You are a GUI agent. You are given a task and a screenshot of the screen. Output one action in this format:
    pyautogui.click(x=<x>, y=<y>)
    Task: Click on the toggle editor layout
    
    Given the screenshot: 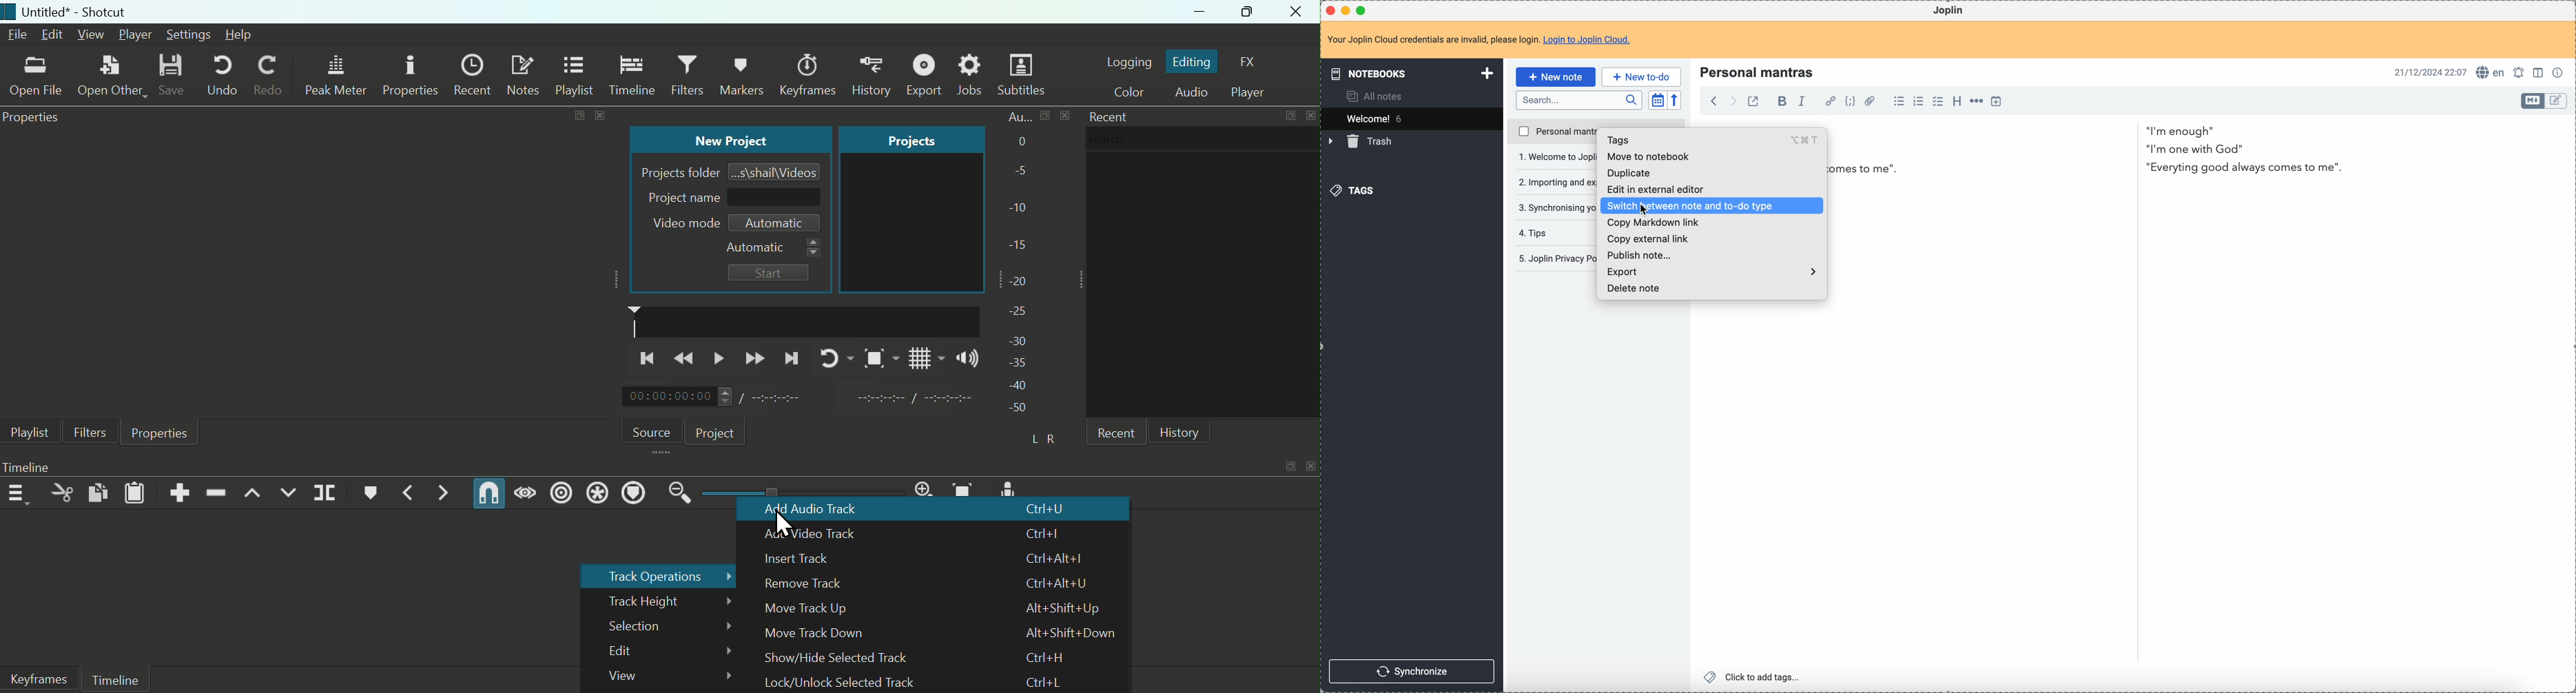 What is the action you would take?
    pyautogui.click(x=2534, y=101)
    